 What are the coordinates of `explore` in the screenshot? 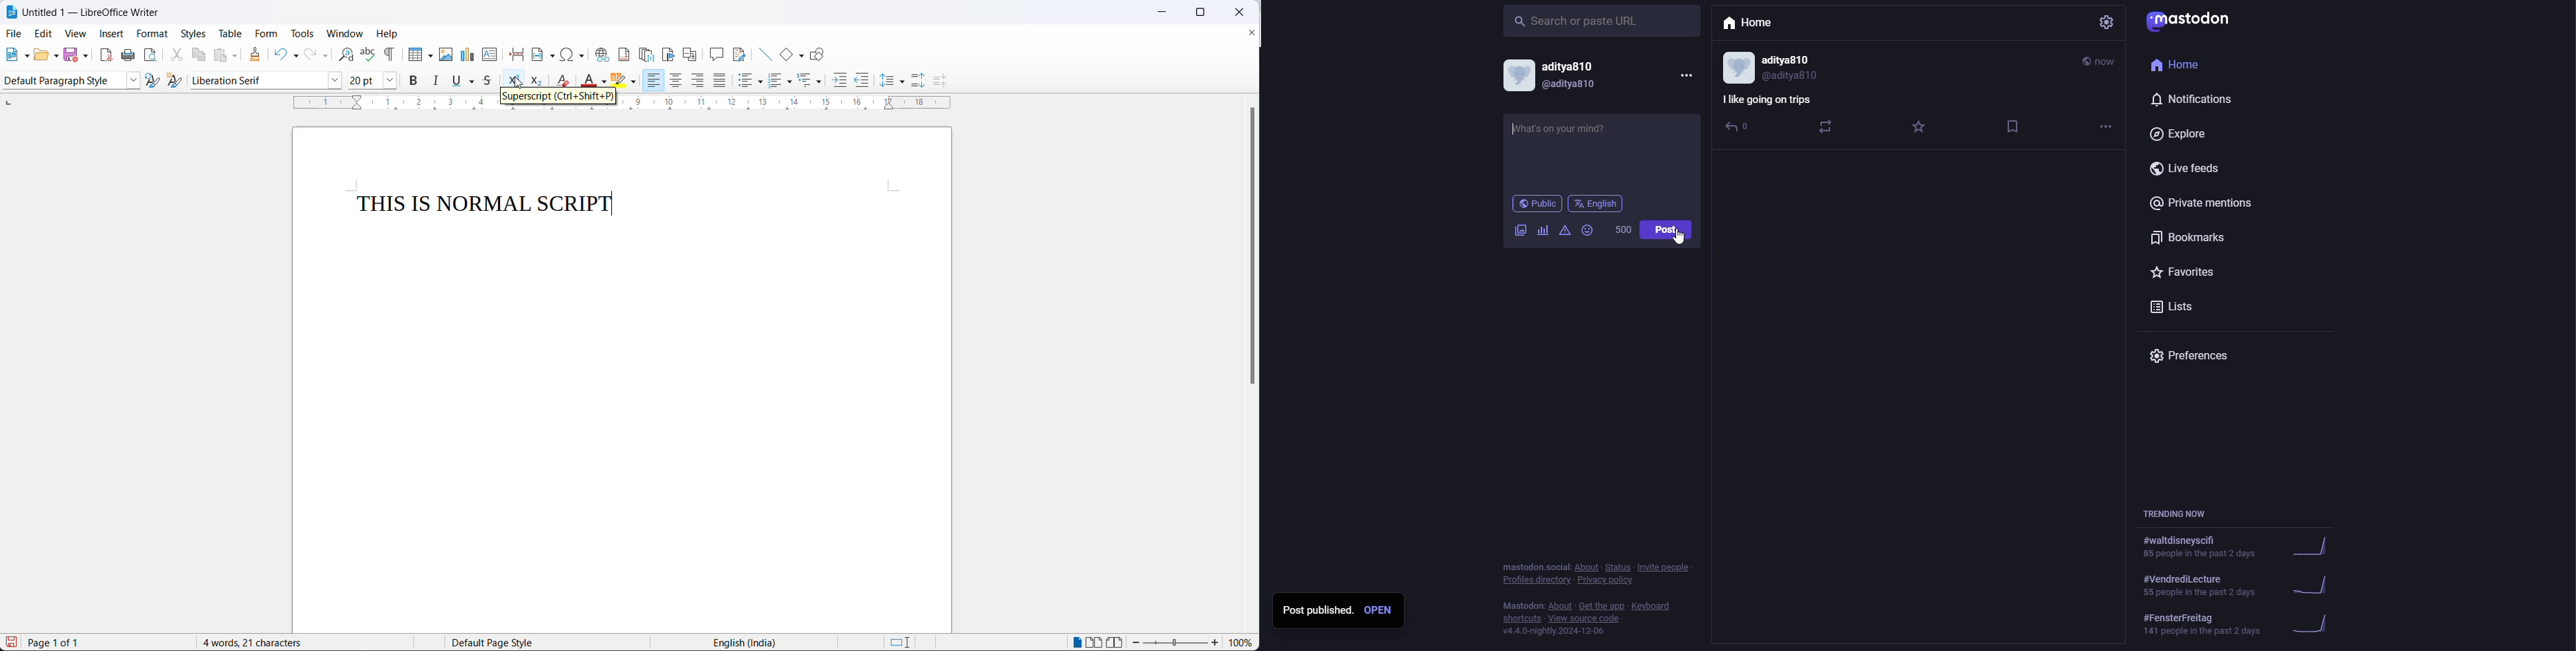 It's located at (2179, 134).